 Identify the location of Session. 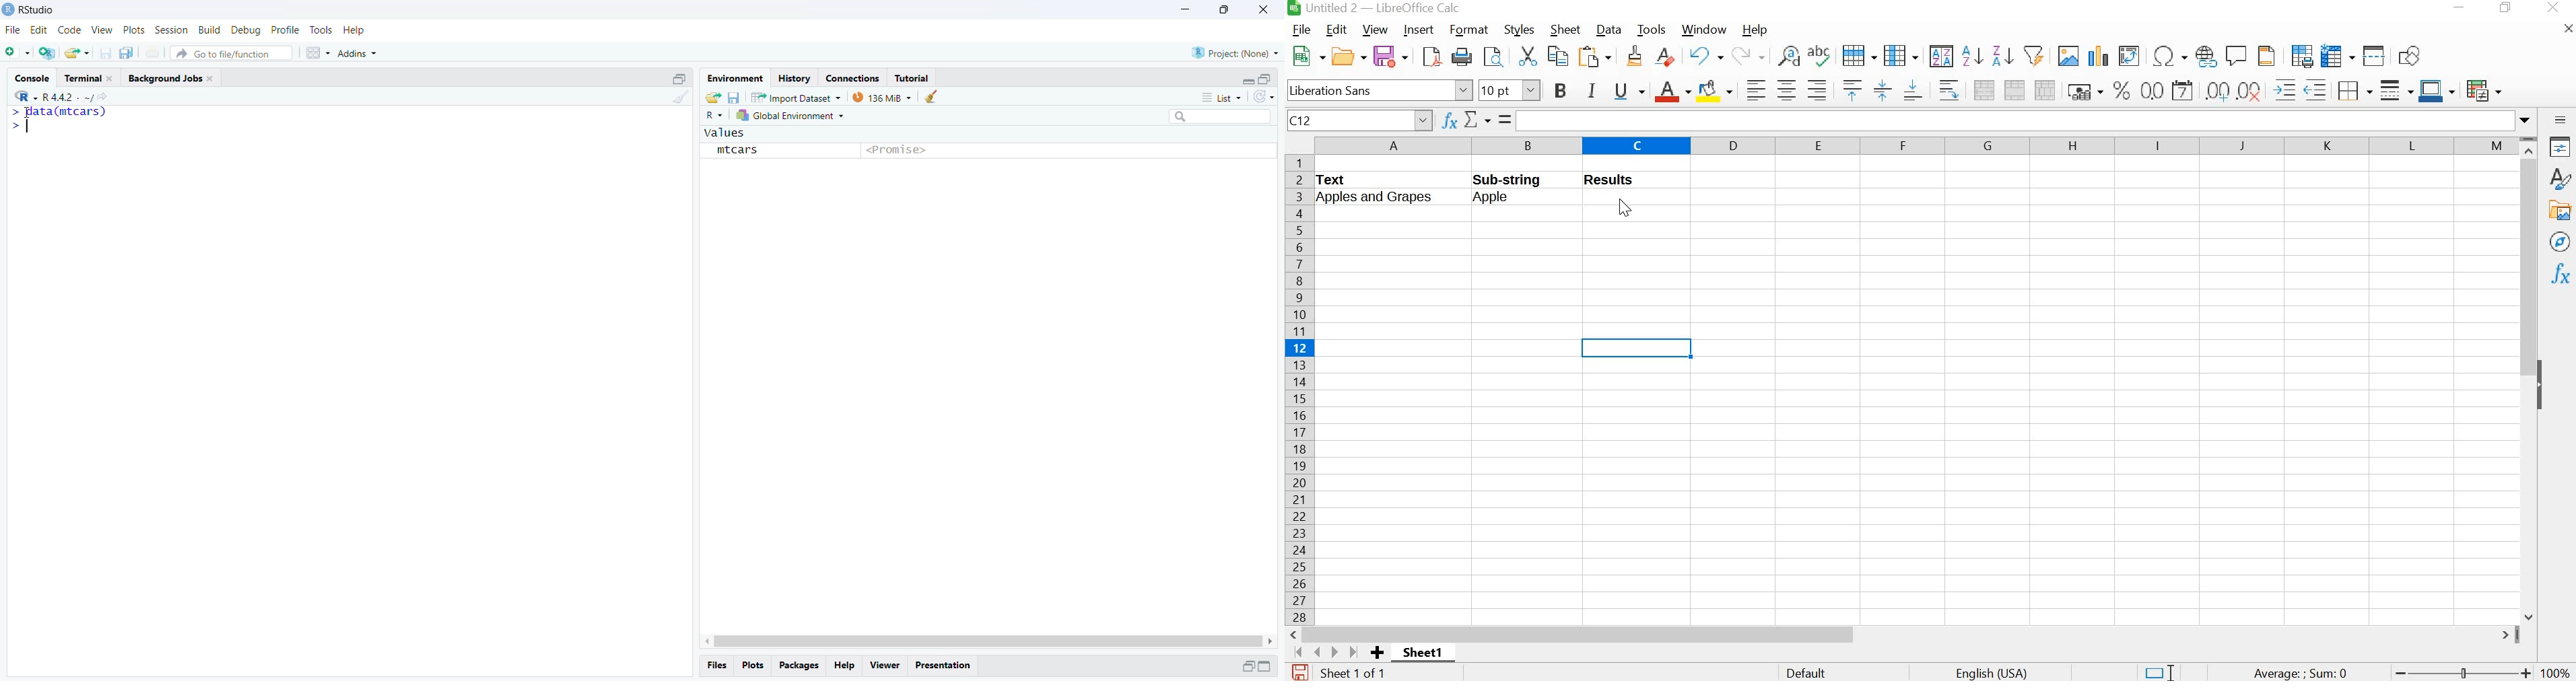
(171, 31).